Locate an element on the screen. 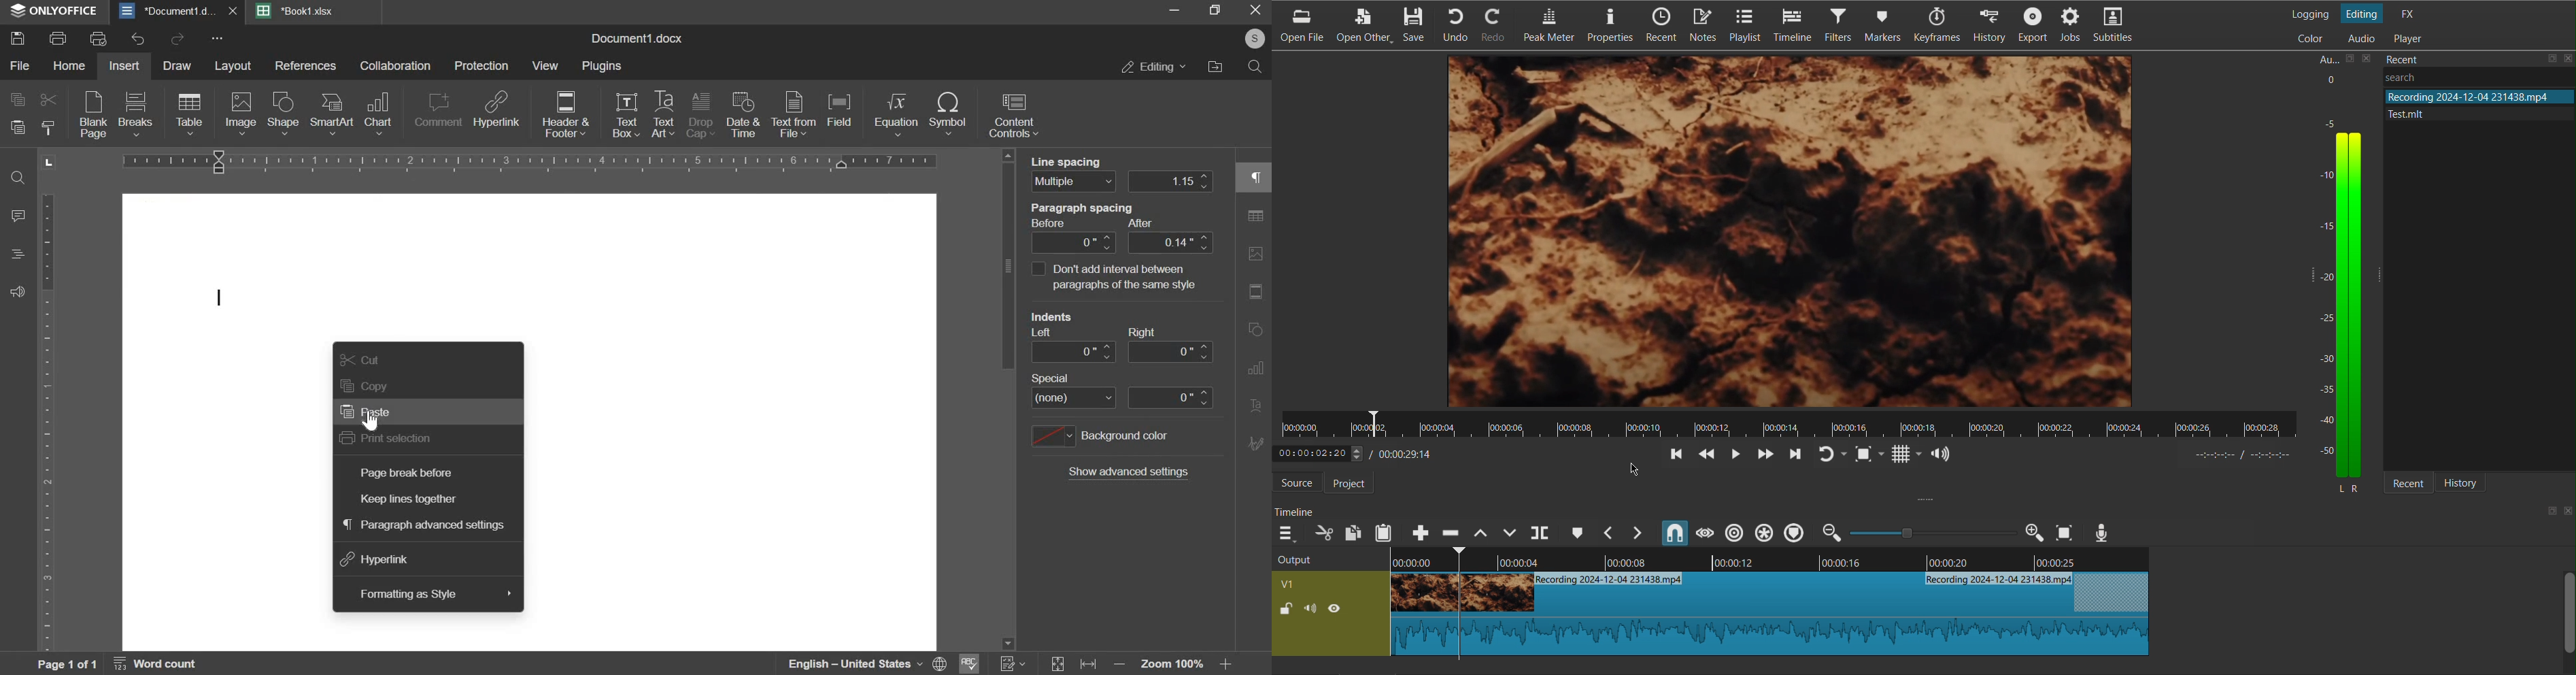  More Options is located at coordinates (1288, 532).